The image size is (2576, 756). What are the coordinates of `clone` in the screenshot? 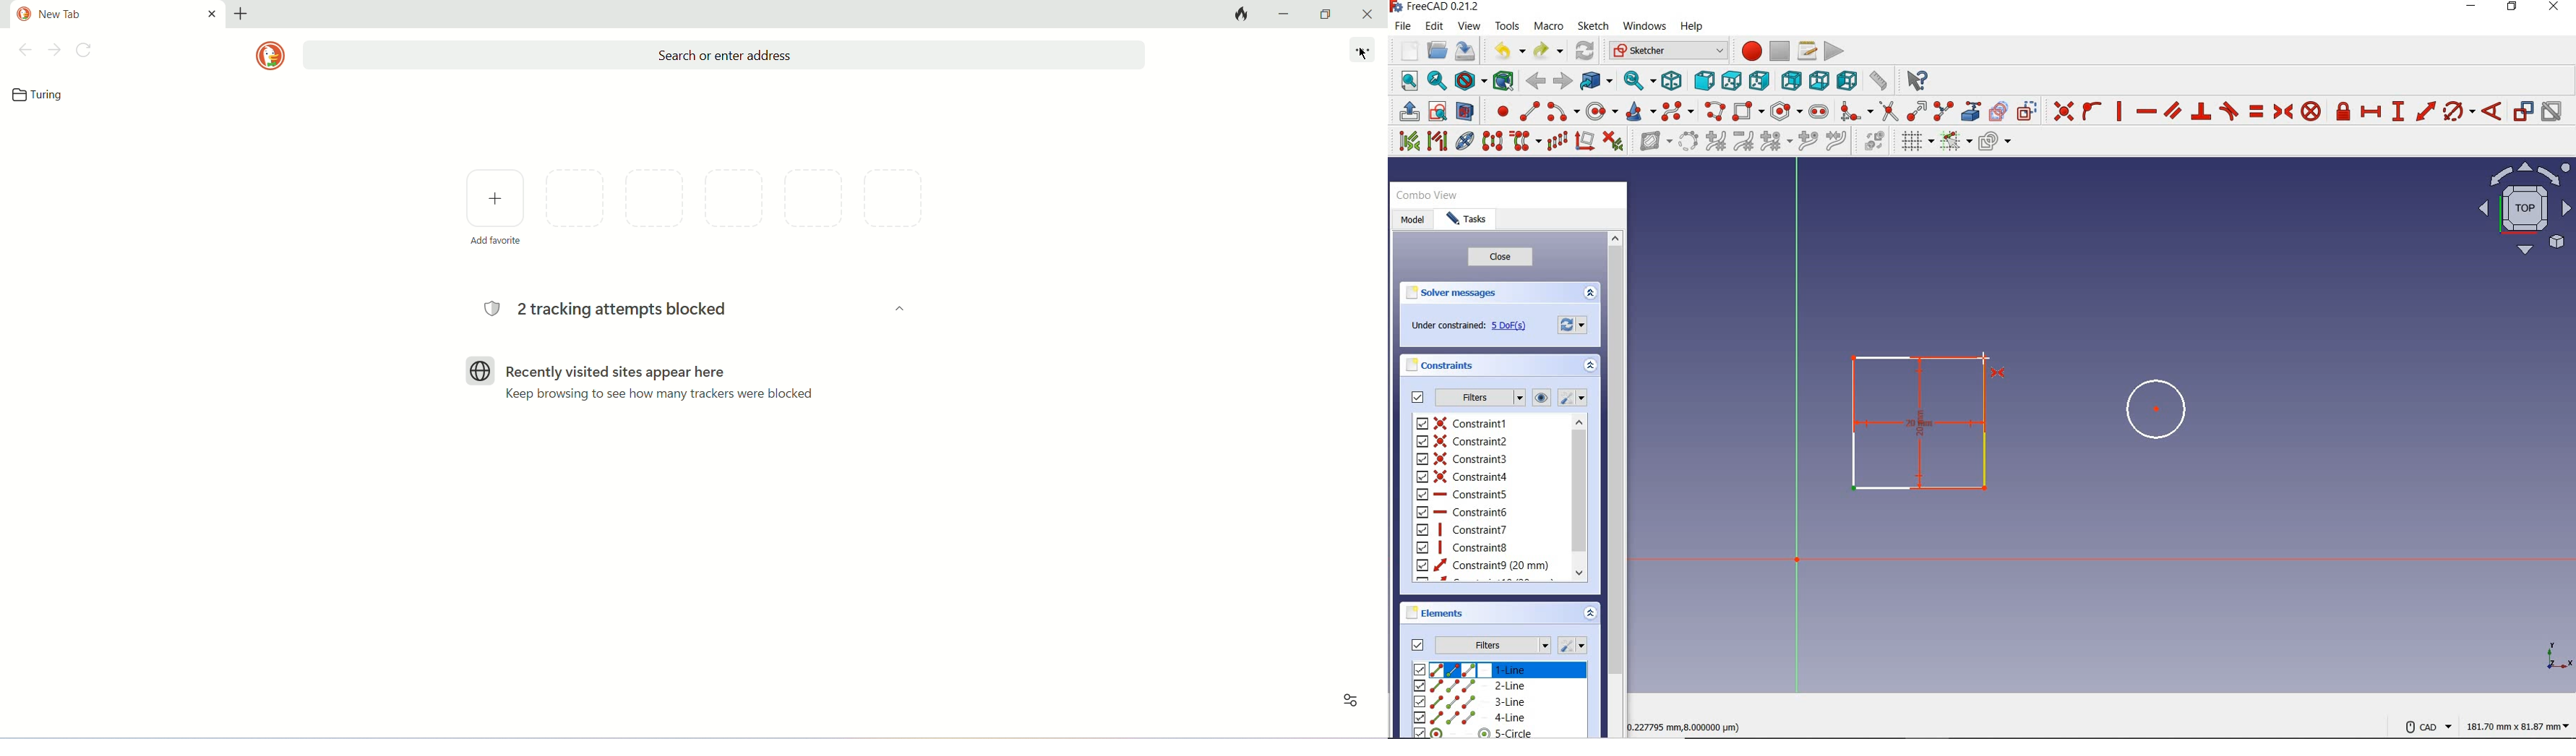 It's located at (1524, 142).